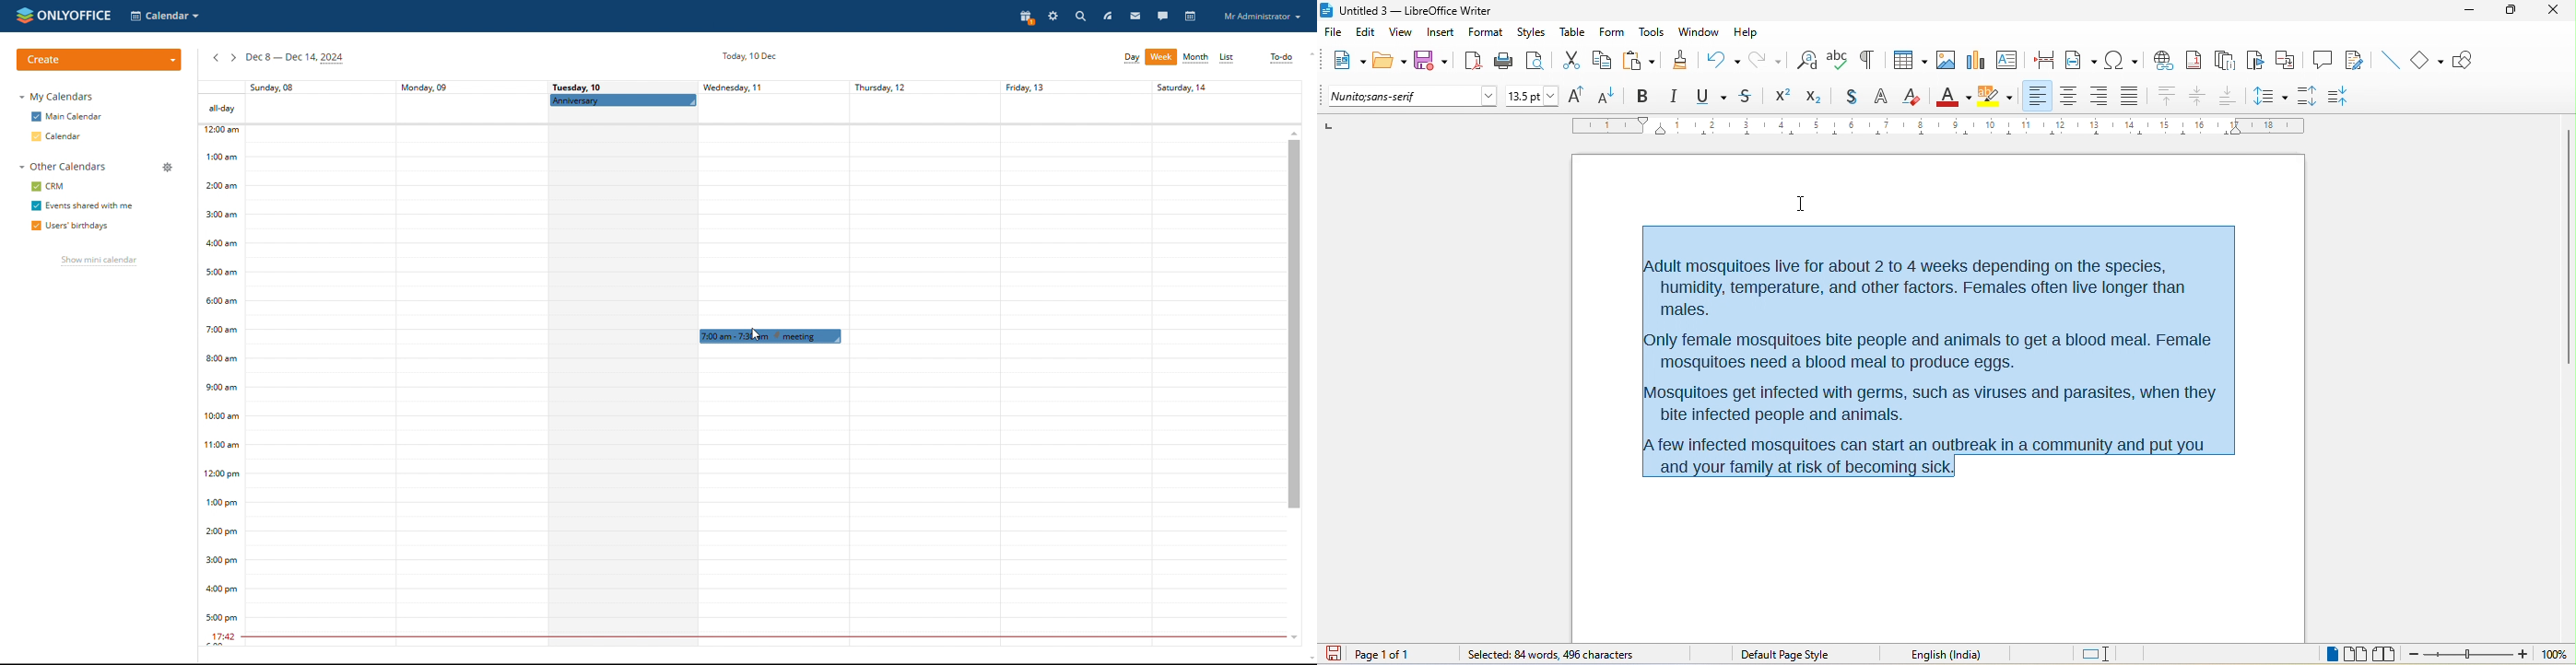  Describe the element at coordinates (1642, 97) in the screenshot. I see `bold` at that location.